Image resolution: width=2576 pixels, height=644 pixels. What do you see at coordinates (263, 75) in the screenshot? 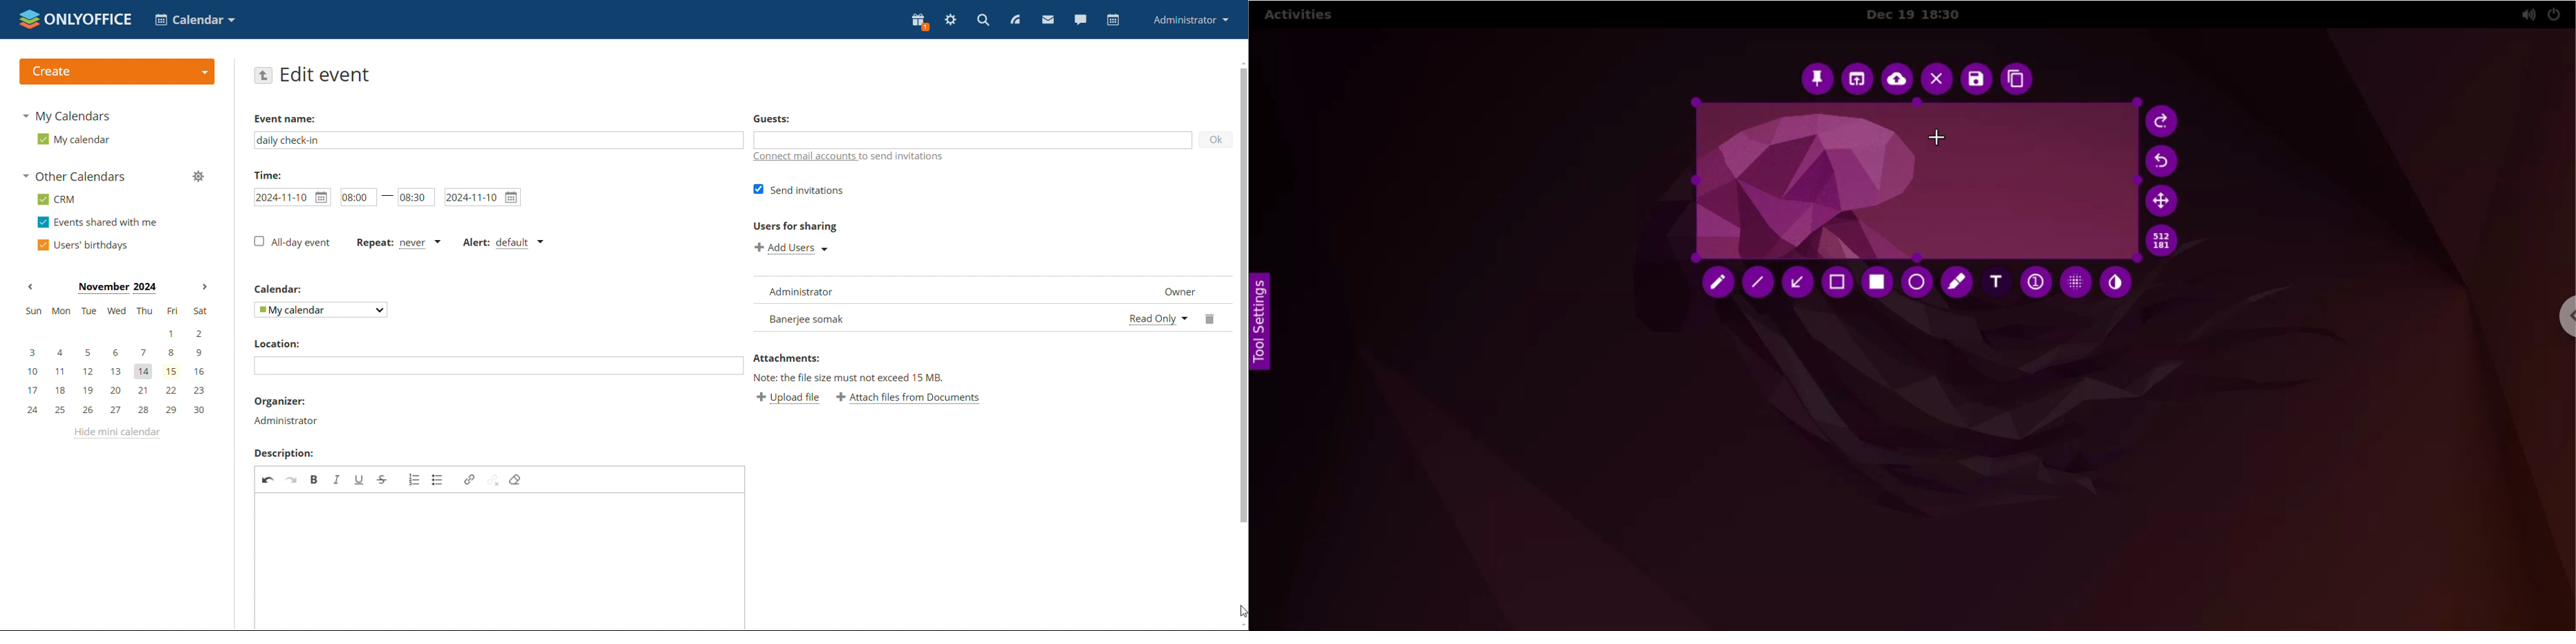
I see `go back` at bounding box center [263, 75].